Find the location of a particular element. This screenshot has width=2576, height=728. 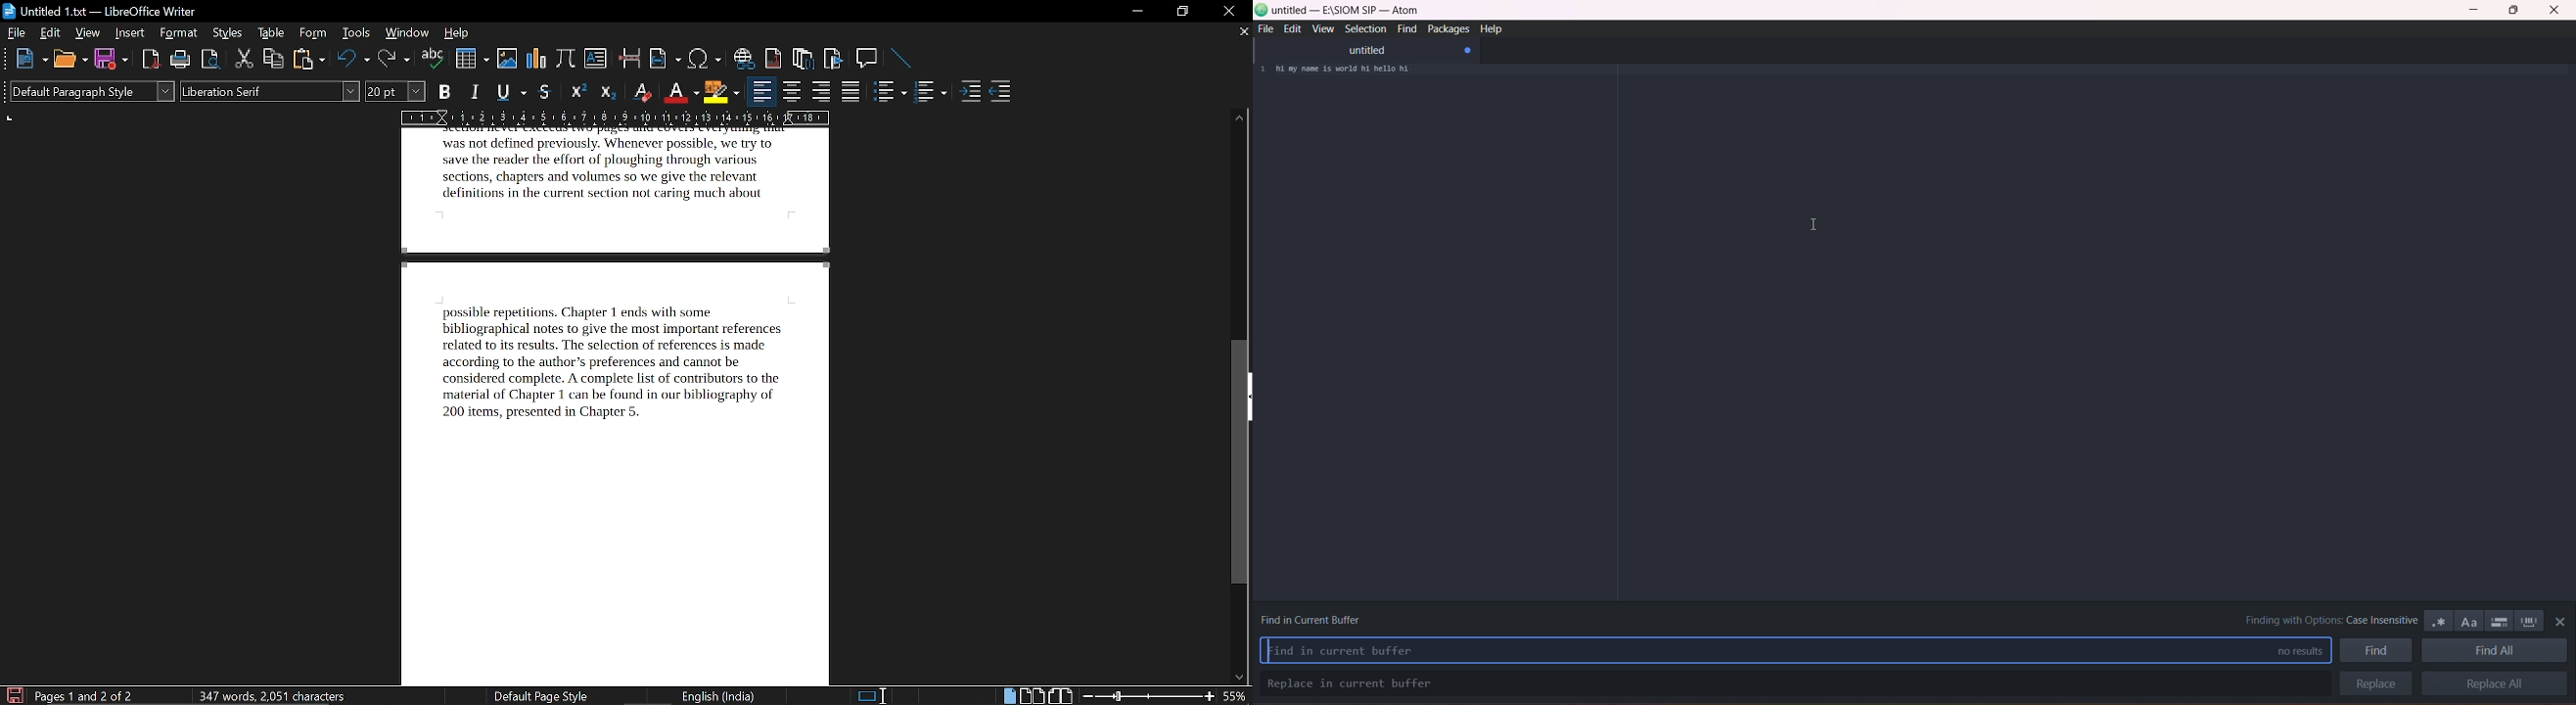

insert hyperlink is located at coordinates (746, 60).